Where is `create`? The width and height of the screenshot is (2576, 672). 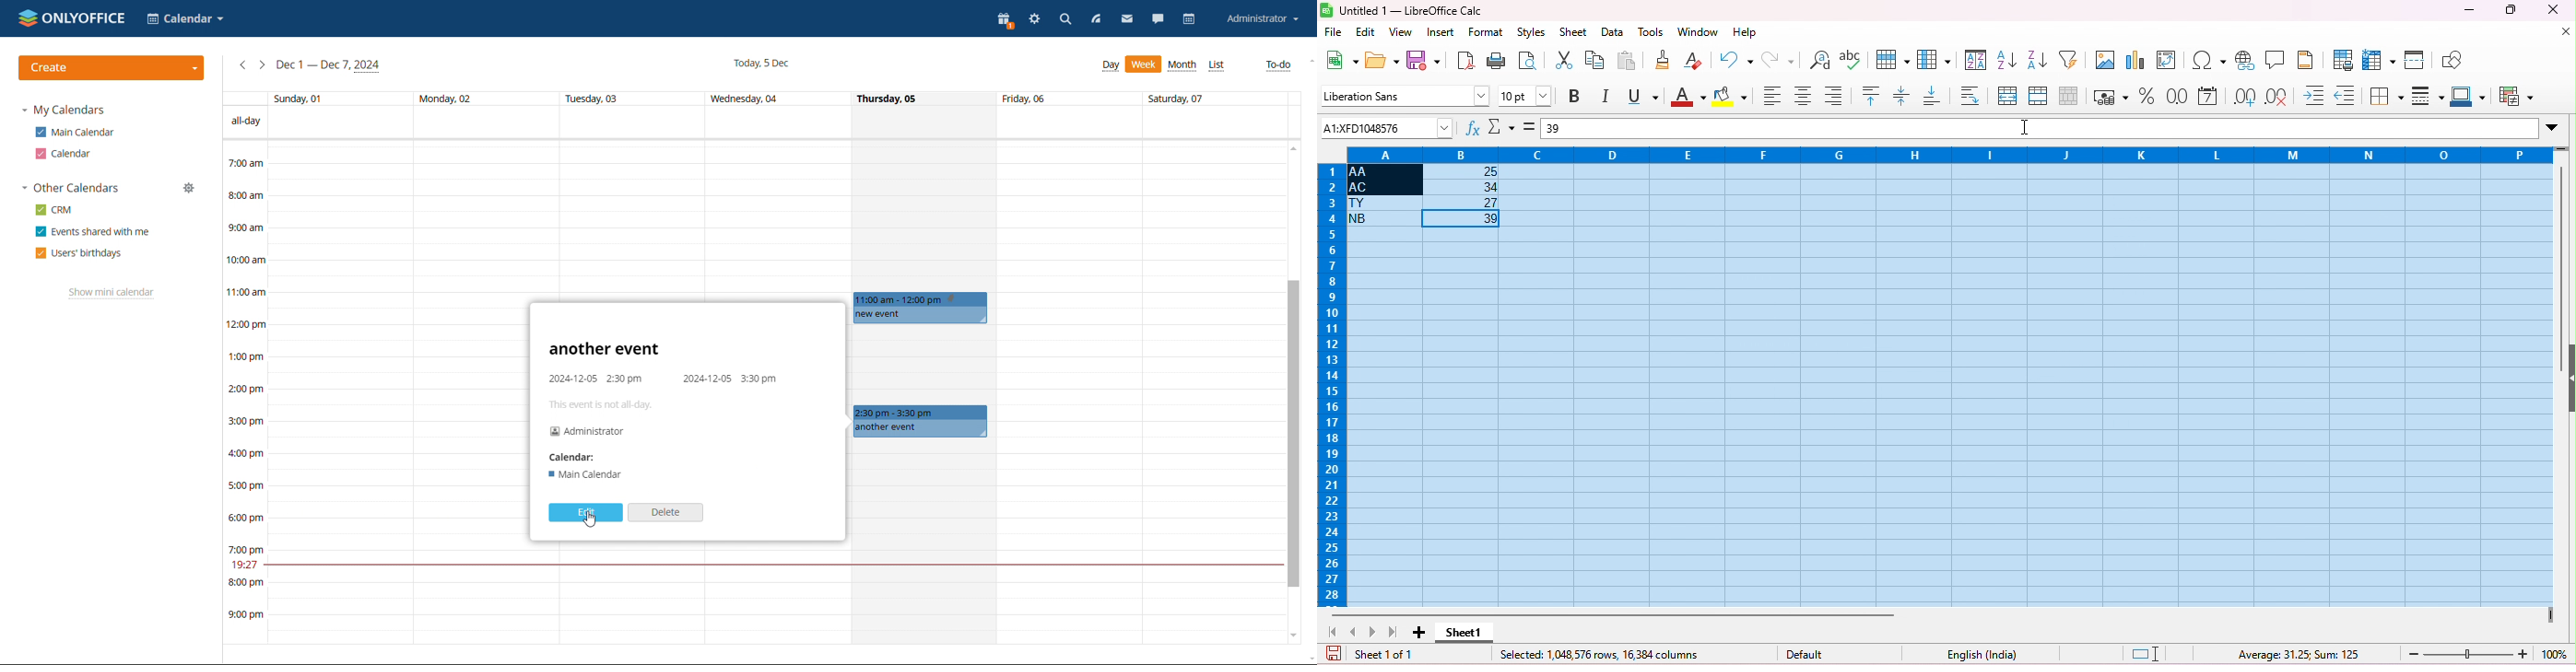
create is located at coordinates (112, 68).